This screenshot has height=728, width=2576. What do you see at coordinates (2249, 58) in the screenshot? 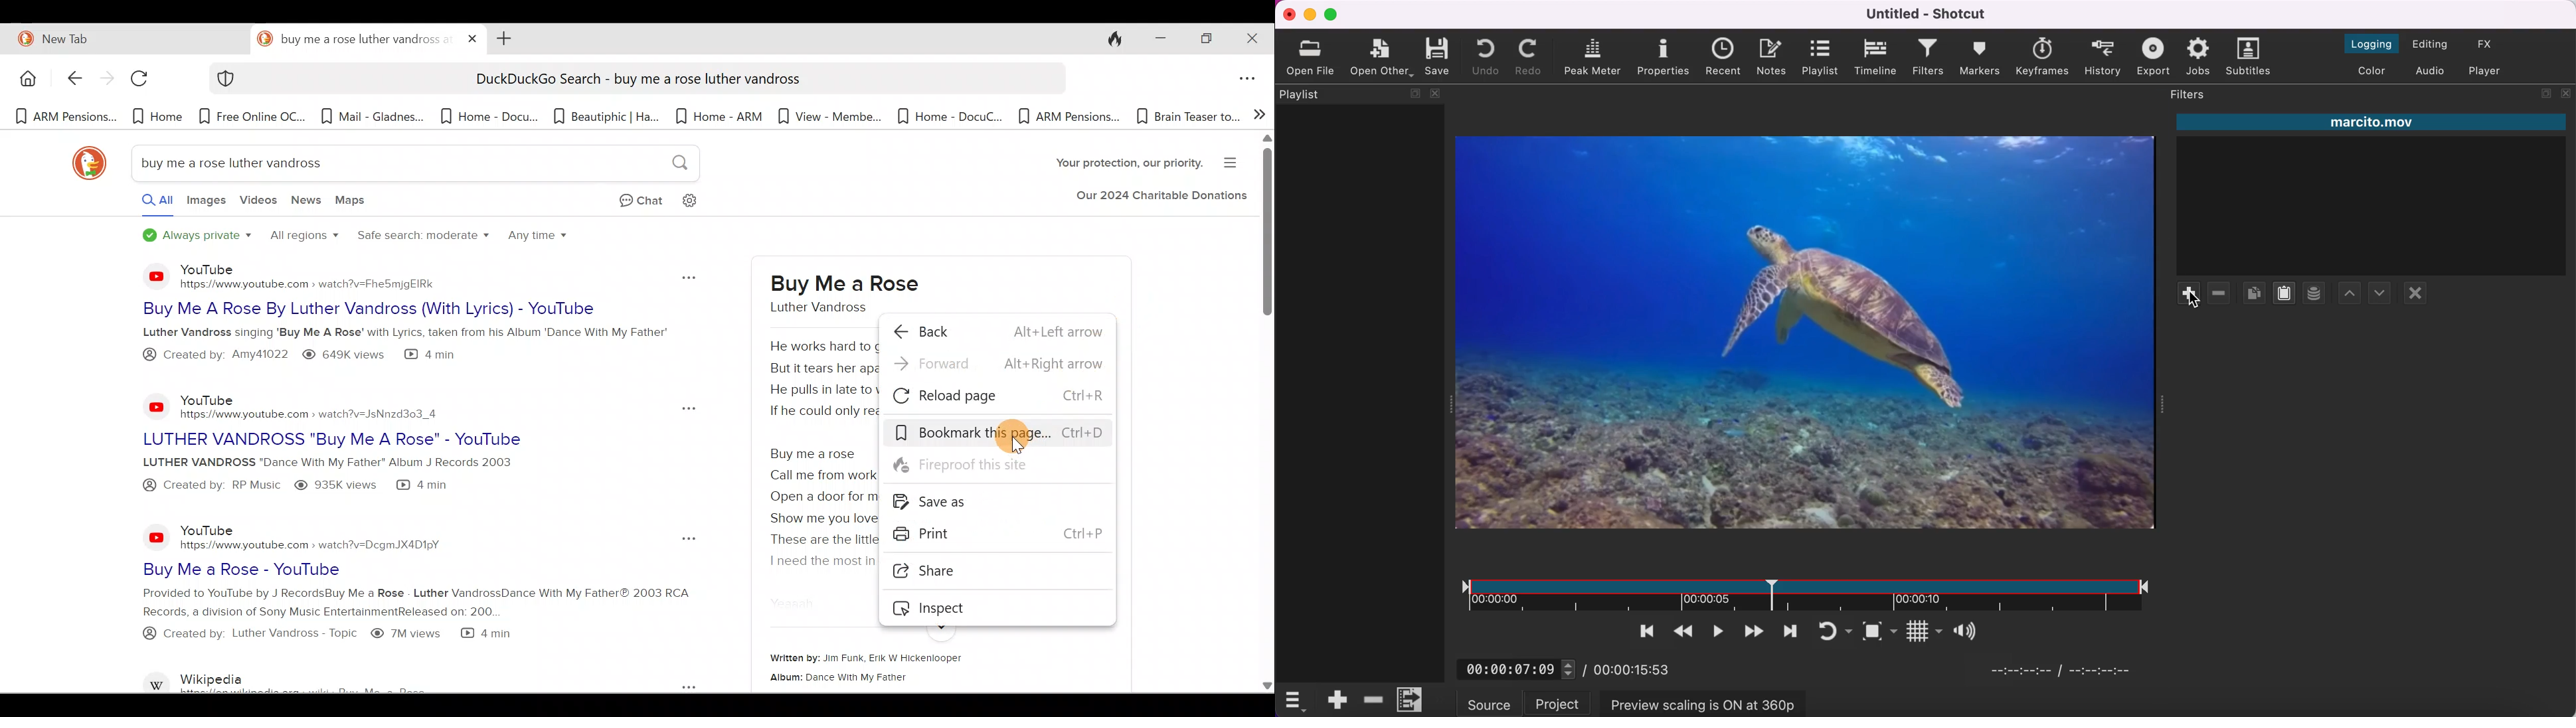
I see `subtitles` at bounding box center [2249, 58].